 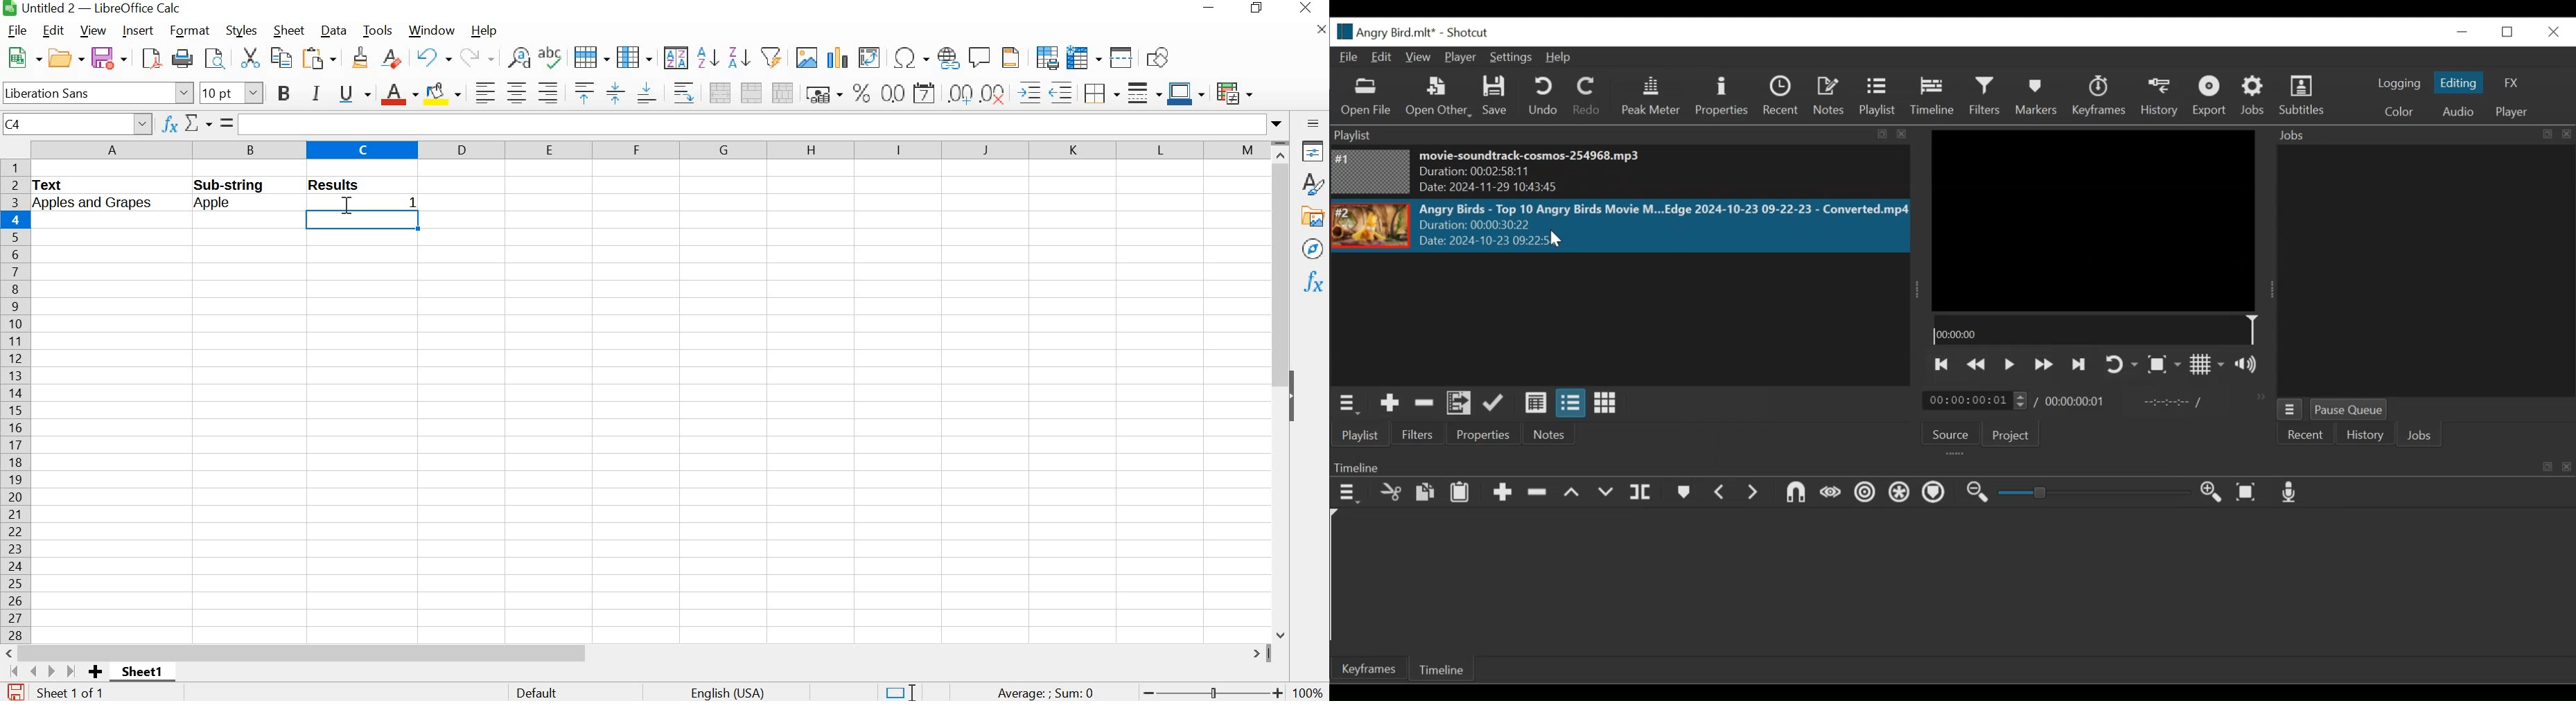 What do you see at coordinates (1320, 28) in the screenshot?
I see `close document` at bounding box center [1320, 28].